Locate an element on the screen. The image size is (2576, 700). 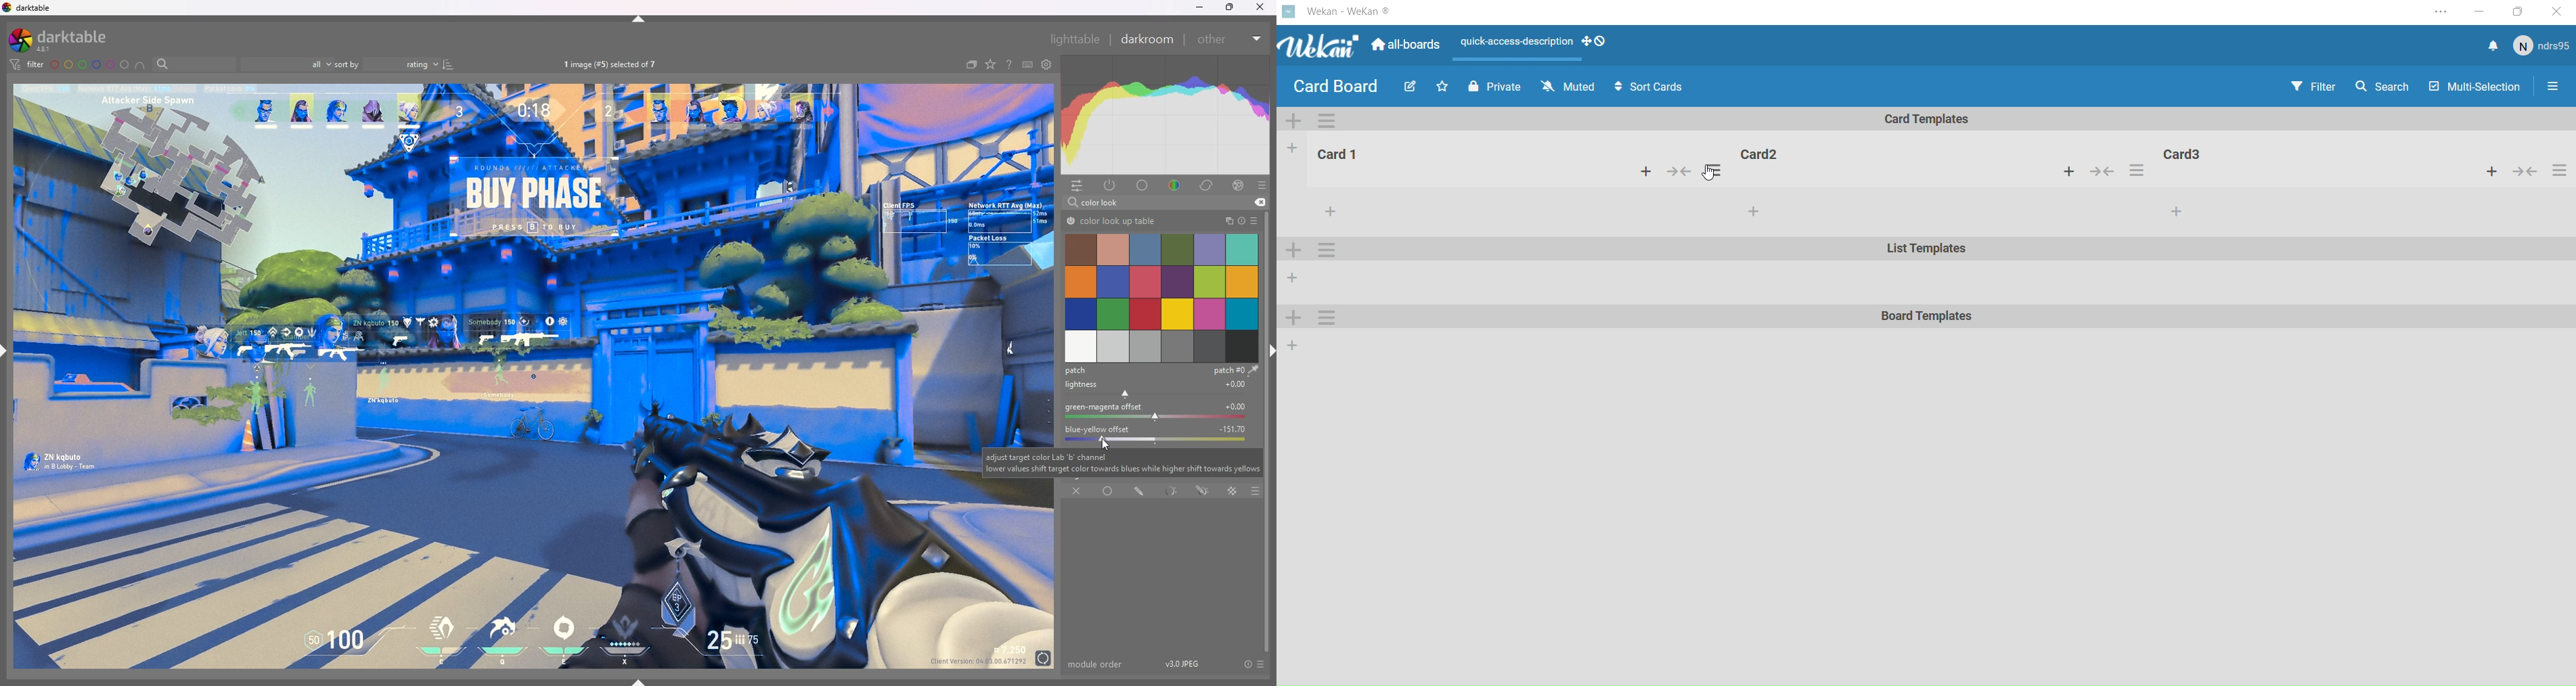
show global preferences is located at coordinates (1047, 64).